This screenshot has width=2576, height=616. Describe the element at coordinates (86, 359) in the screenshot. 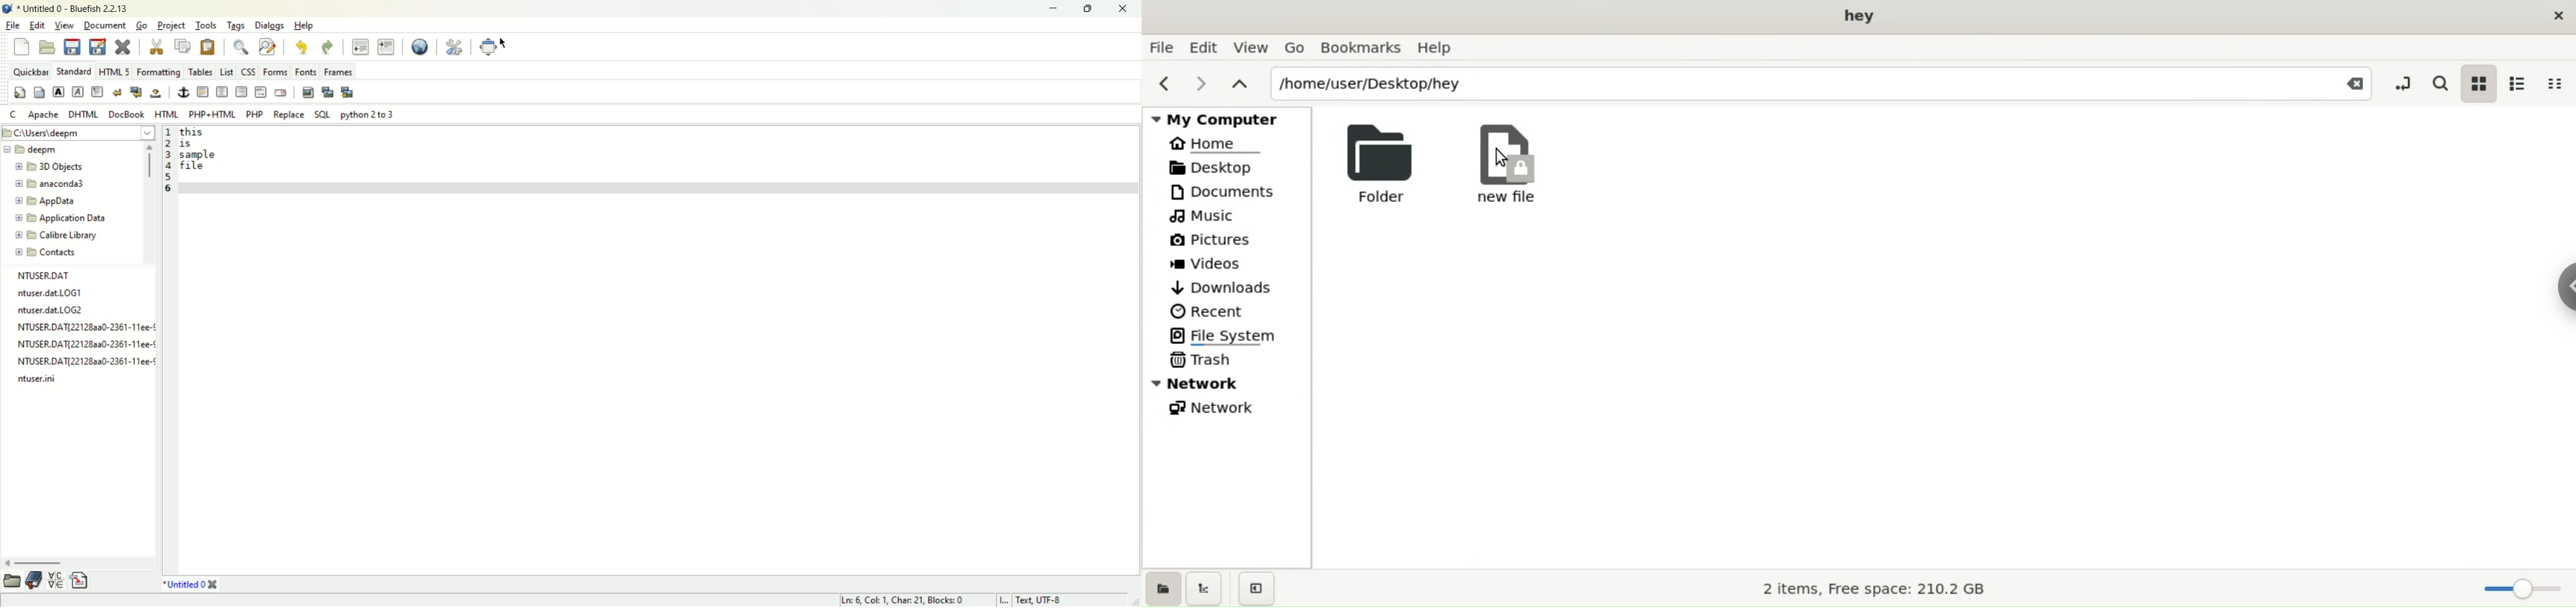

I see `NTUSER.DAT{22128aa0-2361-11ee` at that location.